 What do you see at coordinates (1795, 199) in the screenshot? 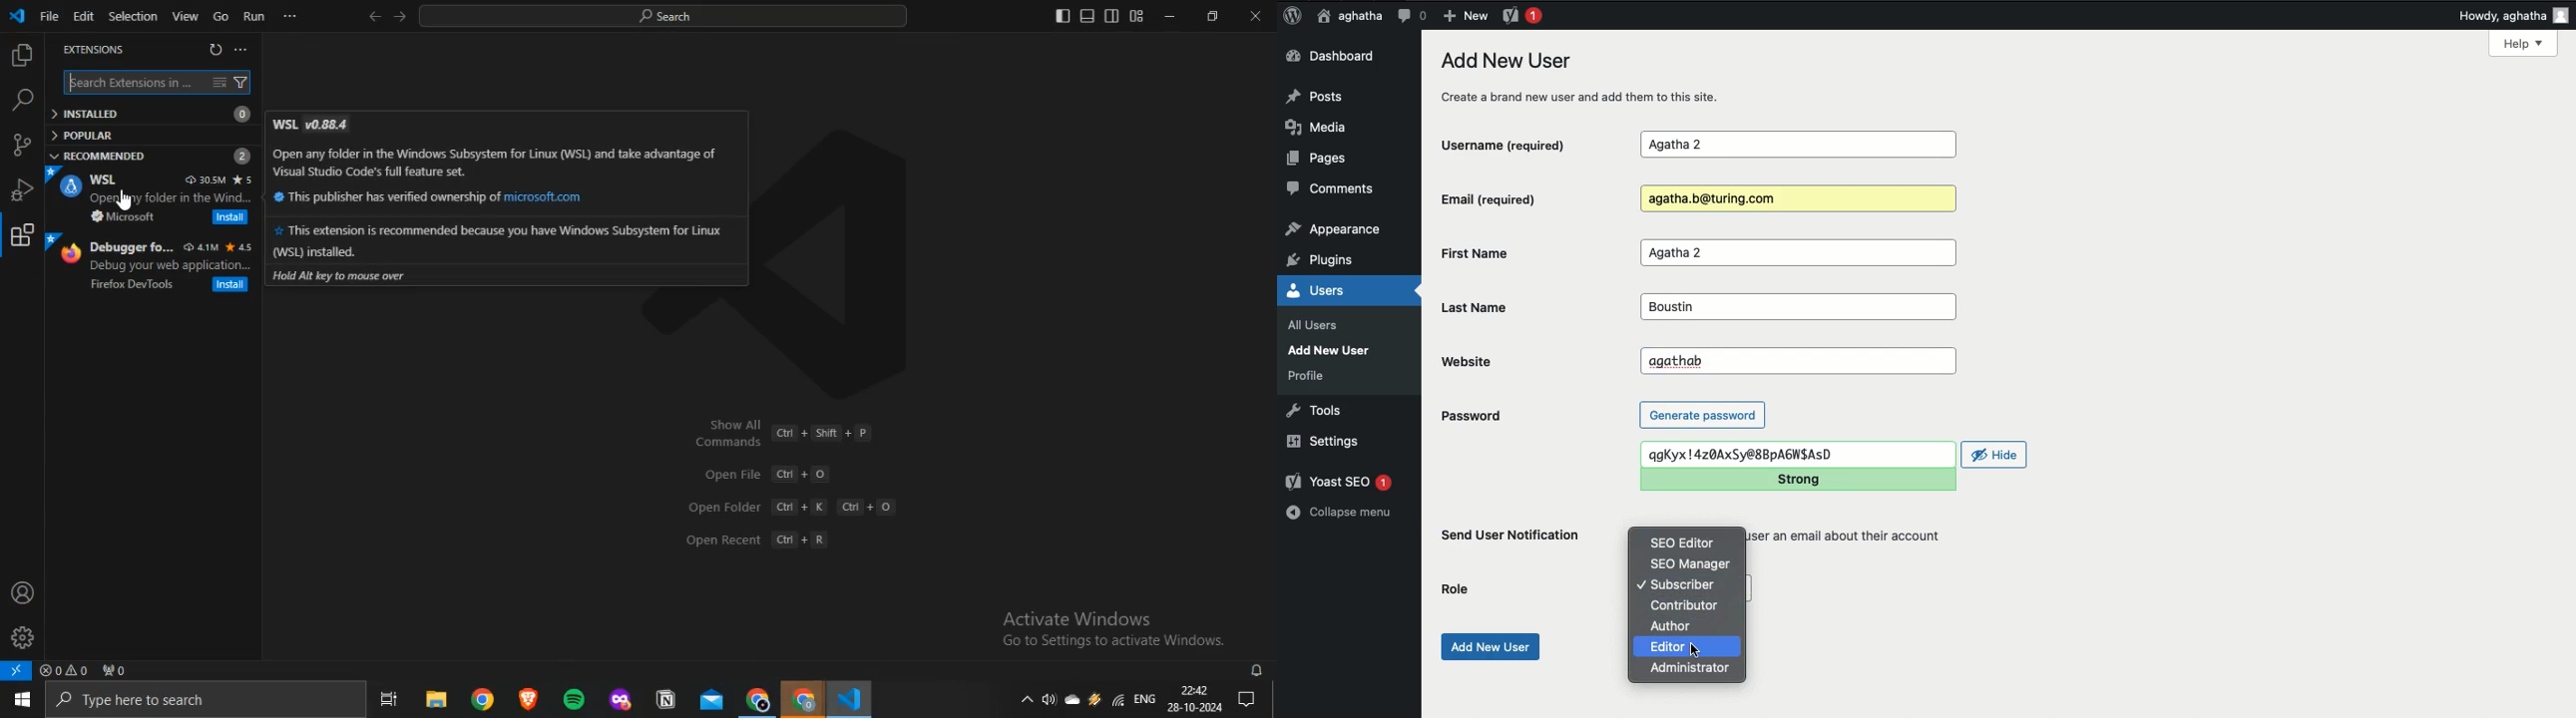
I see `Agatha.b@turing.com` at bounding box center [1795, 199].